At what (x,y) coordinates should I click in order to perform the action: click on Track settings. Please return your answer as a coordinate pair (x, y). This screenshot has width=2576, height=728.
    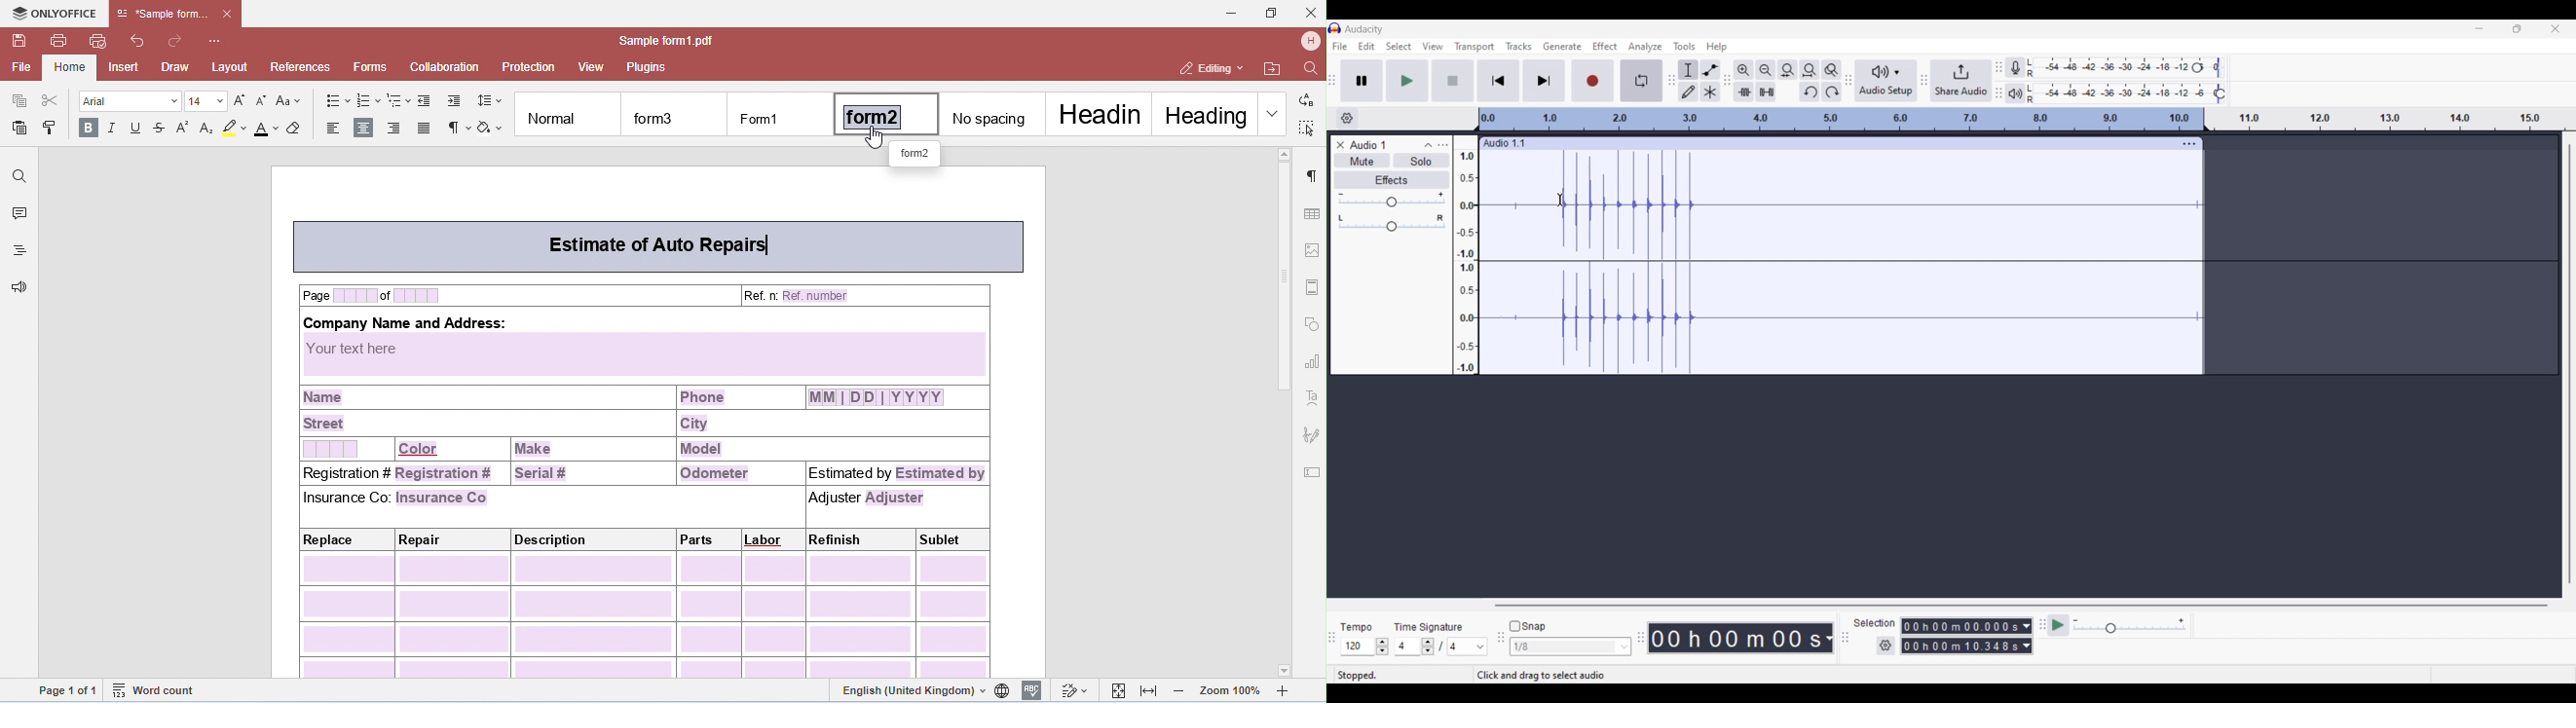
    Looking at the image, I should click on (2190, 143).